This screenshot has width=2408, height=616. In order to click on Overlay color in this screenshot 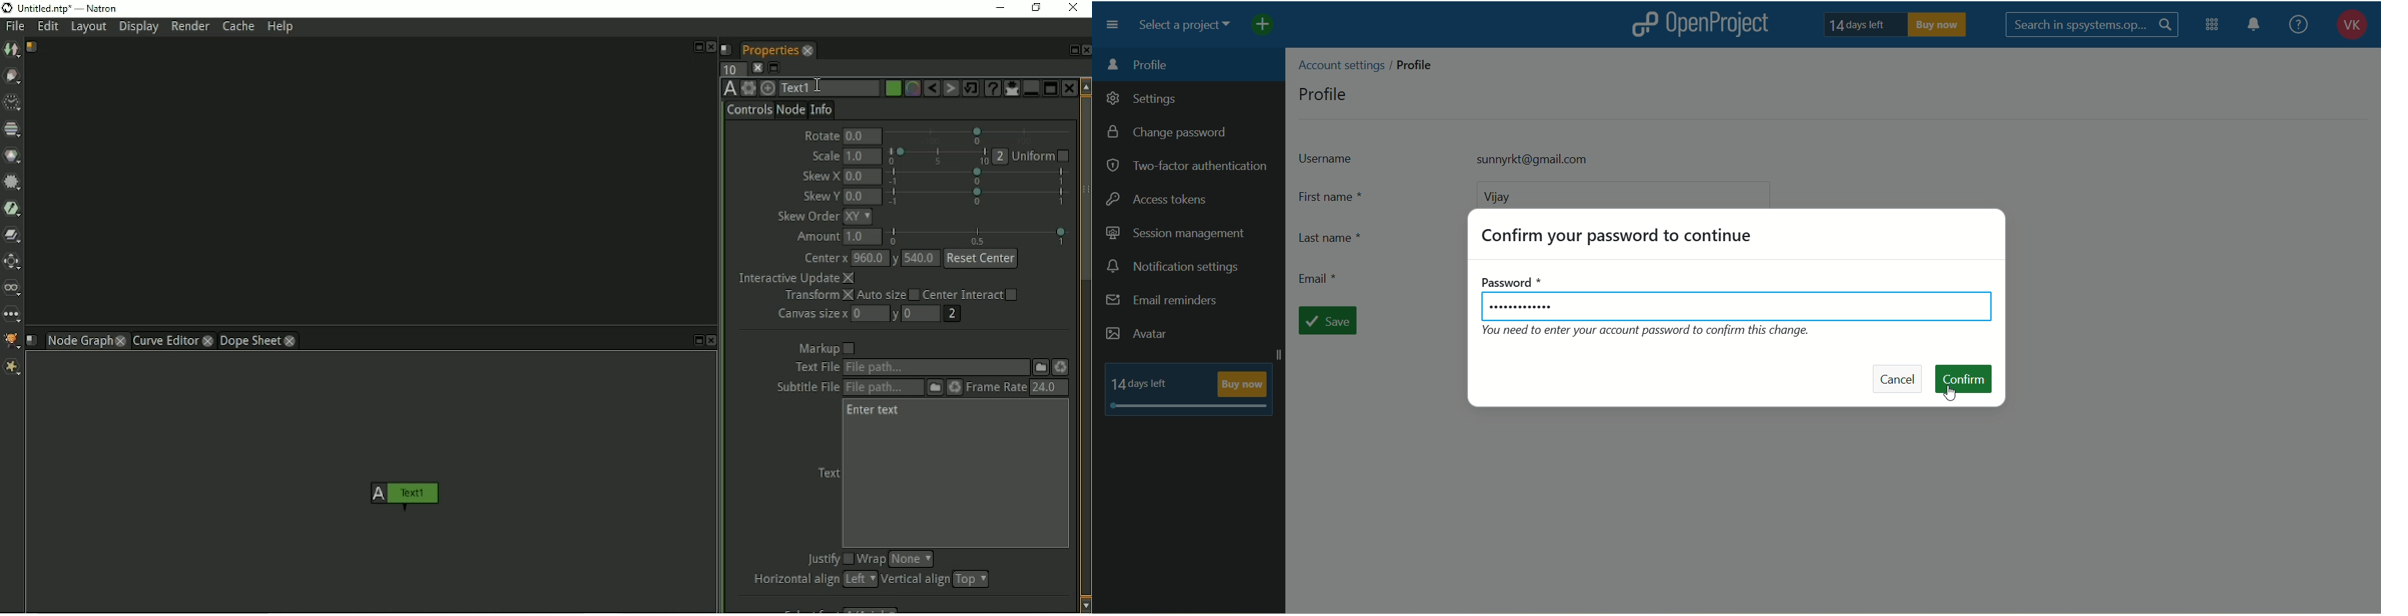, I will do `click(911, 89)`.